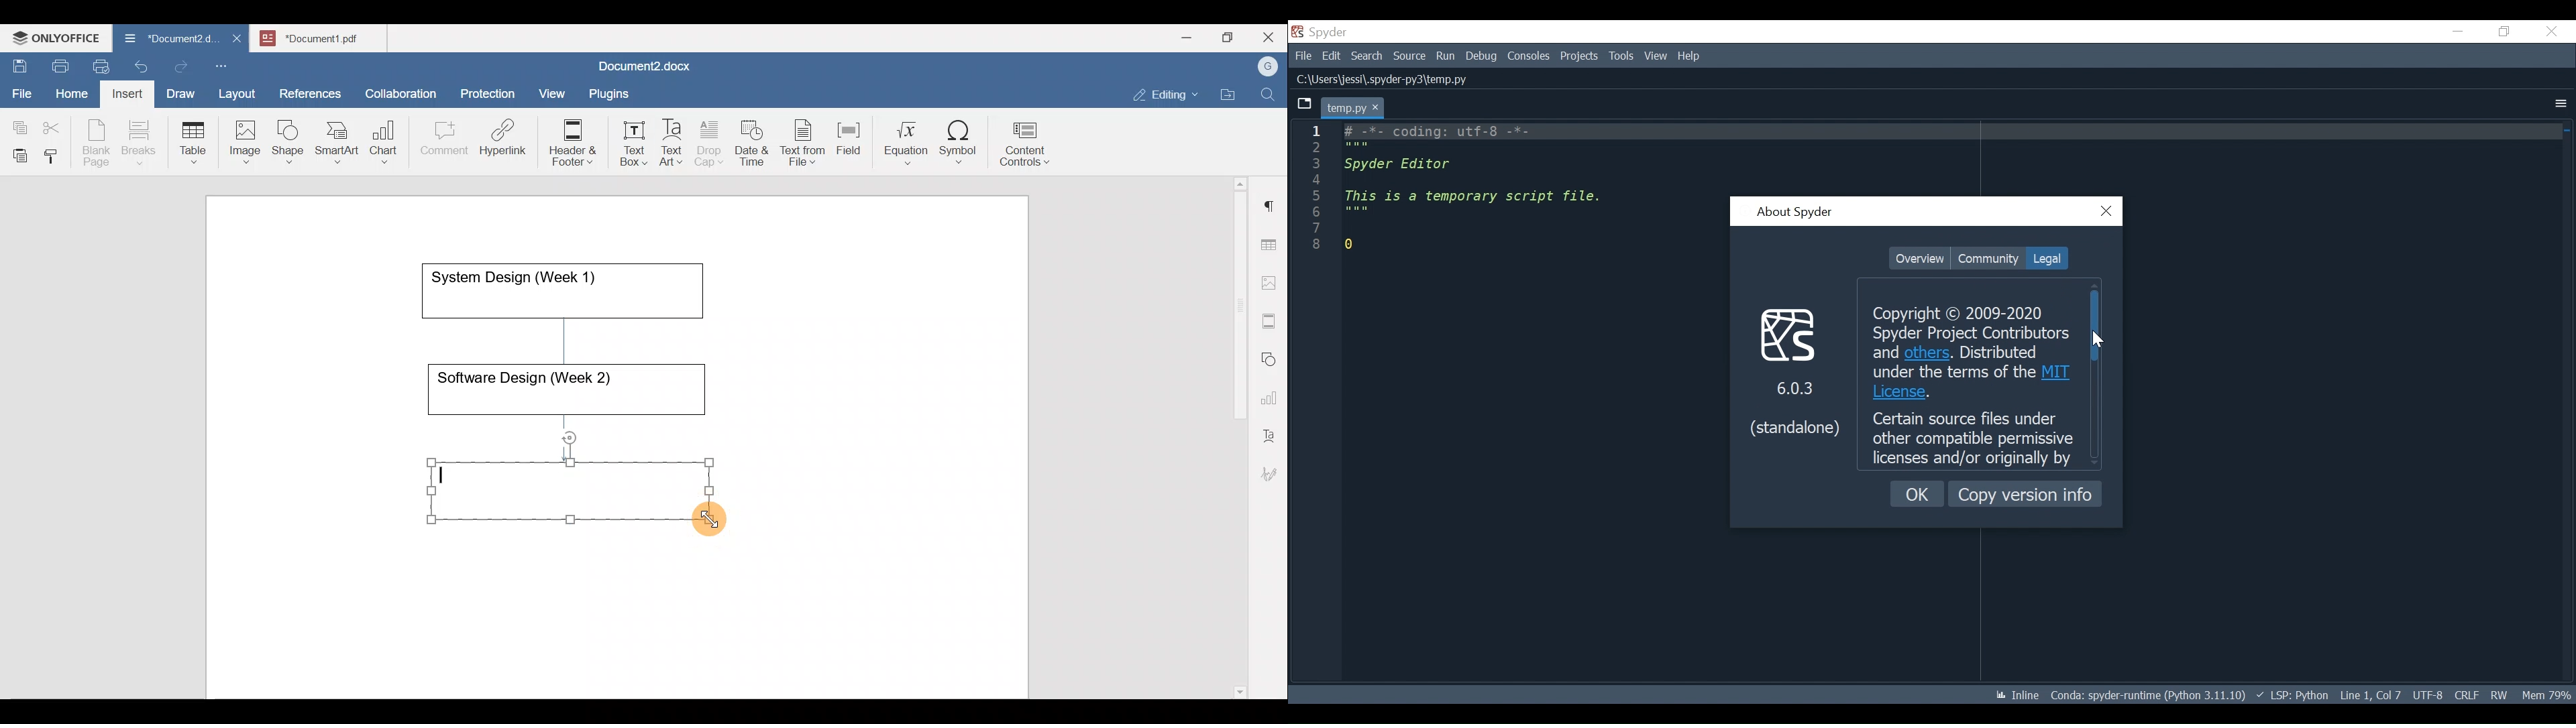  Describe the element at coordinates (1271, 243) in the screenshot. I see `Table settings` at that location.